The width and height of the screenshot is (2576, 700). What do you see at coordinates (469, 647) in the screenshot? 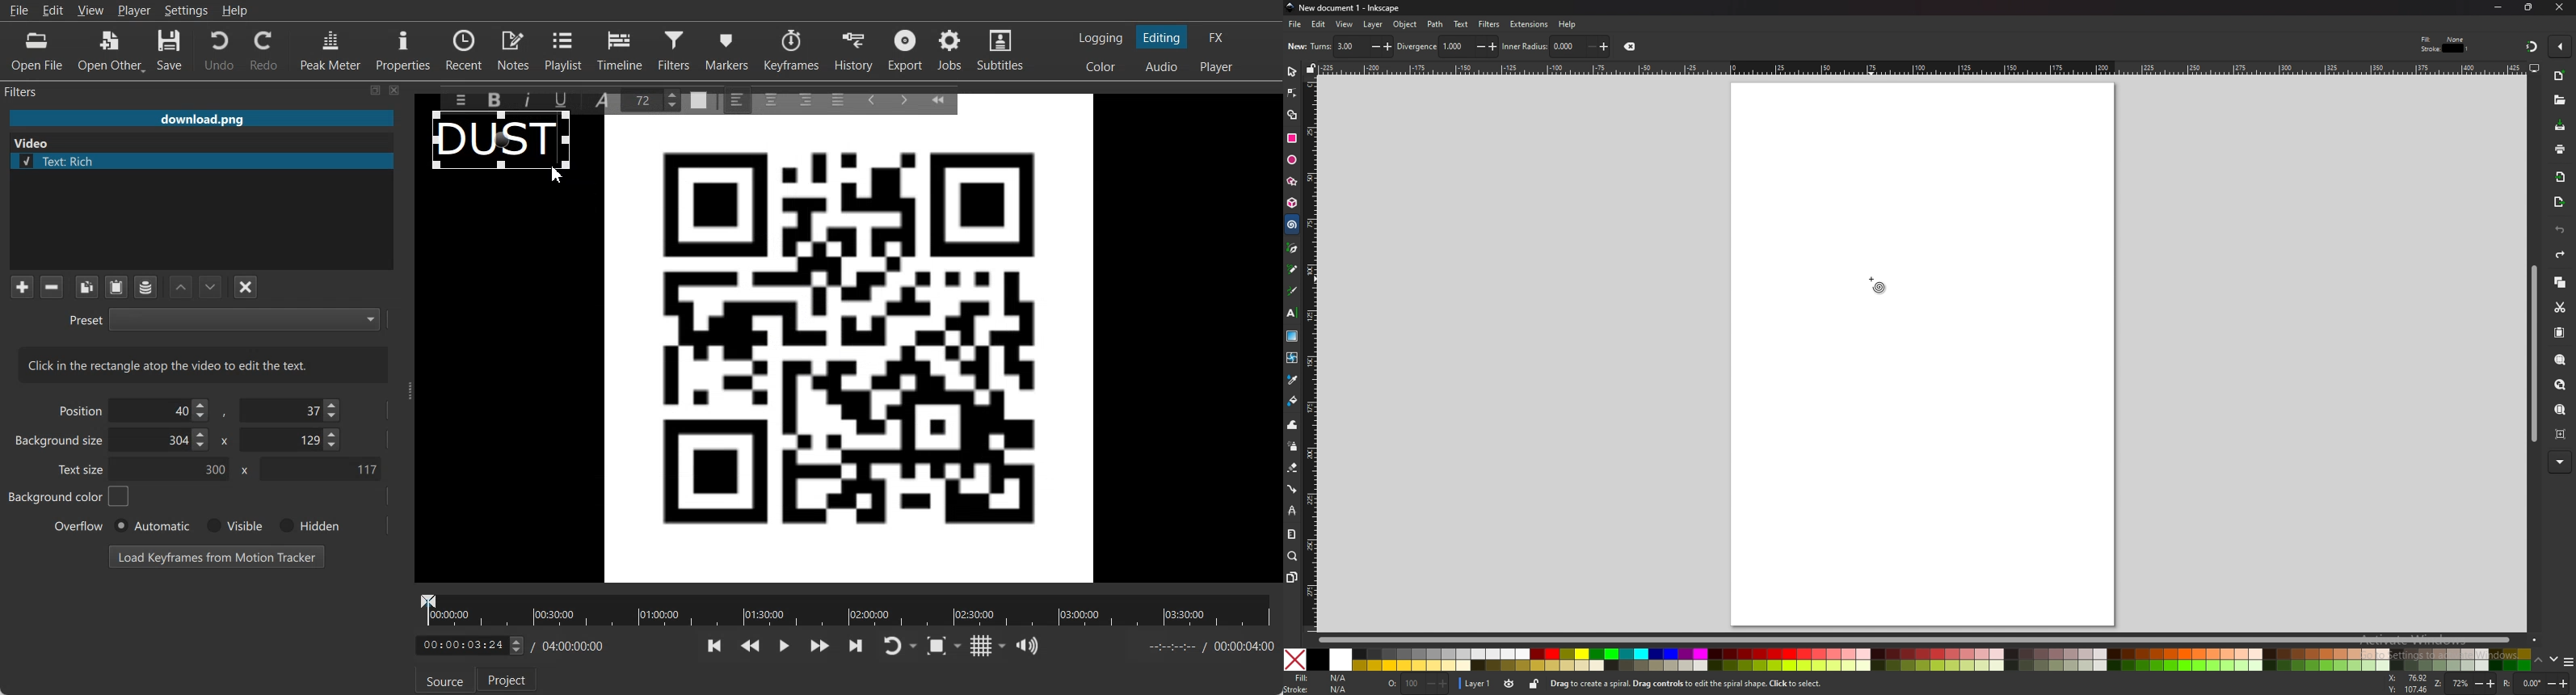
I see `adjust Time ` at bounding box center [469, 647].